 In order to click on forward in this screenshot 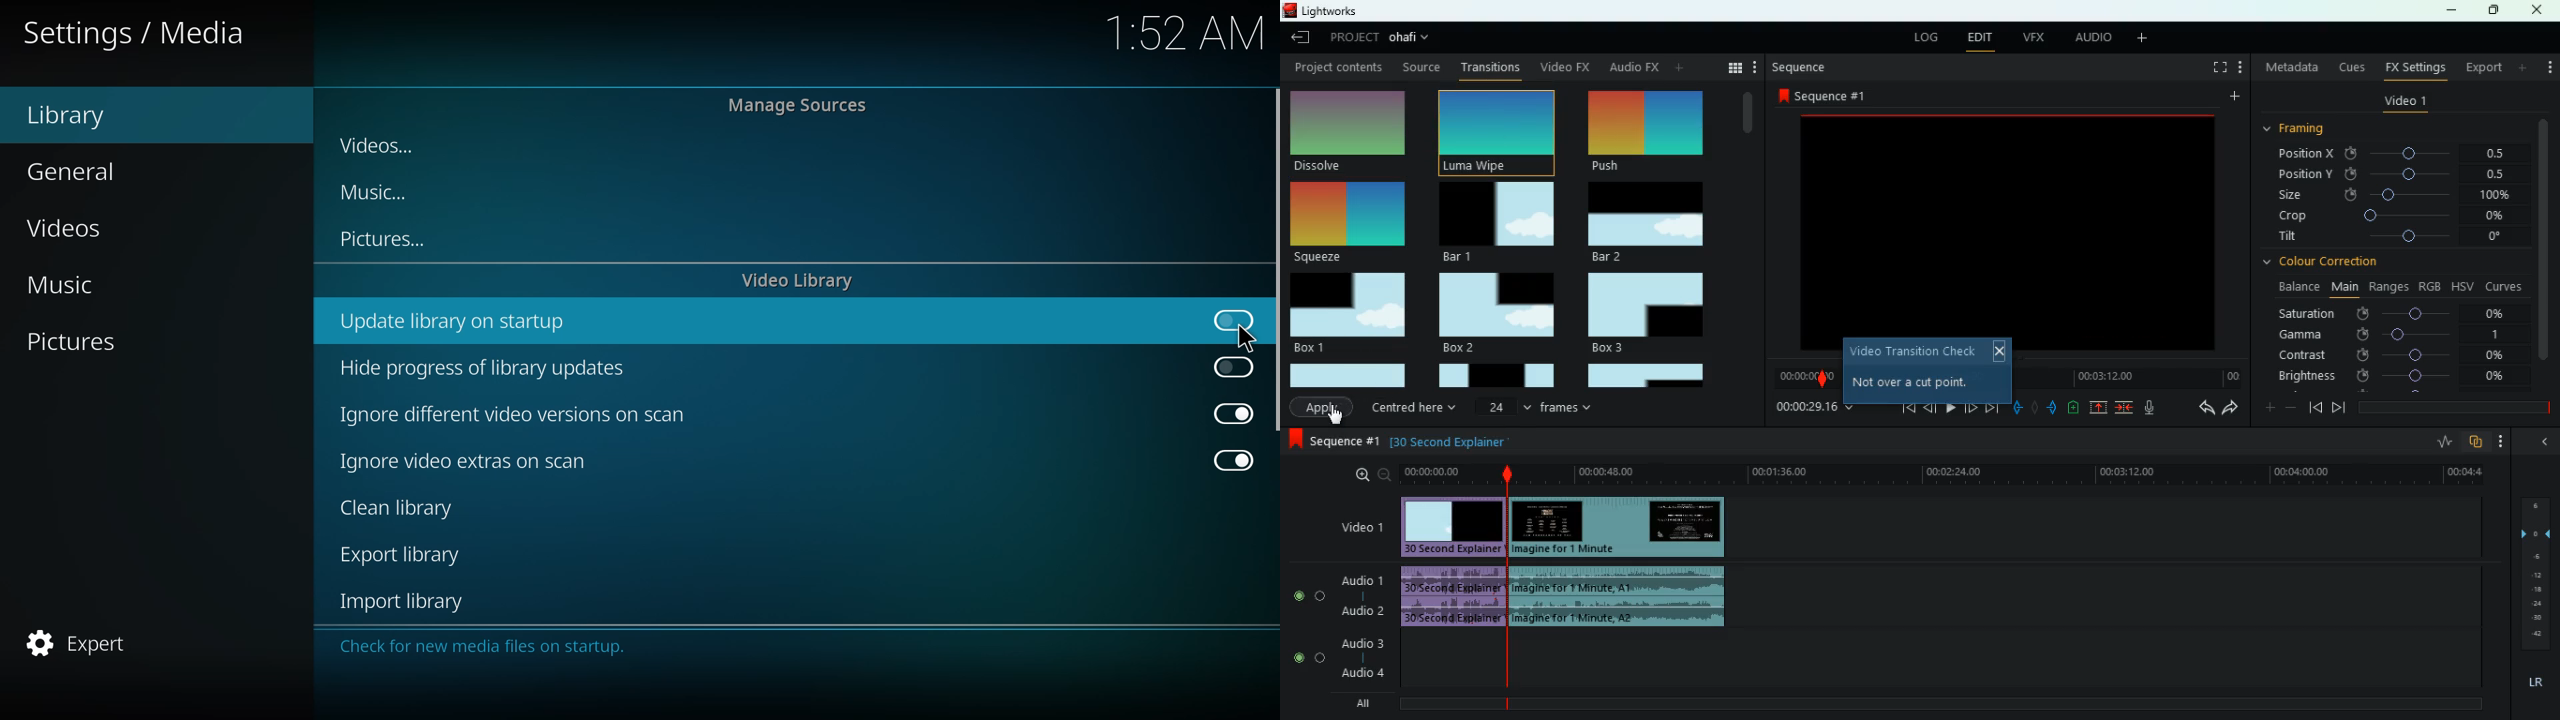, I will do `click(1991, 408)`.